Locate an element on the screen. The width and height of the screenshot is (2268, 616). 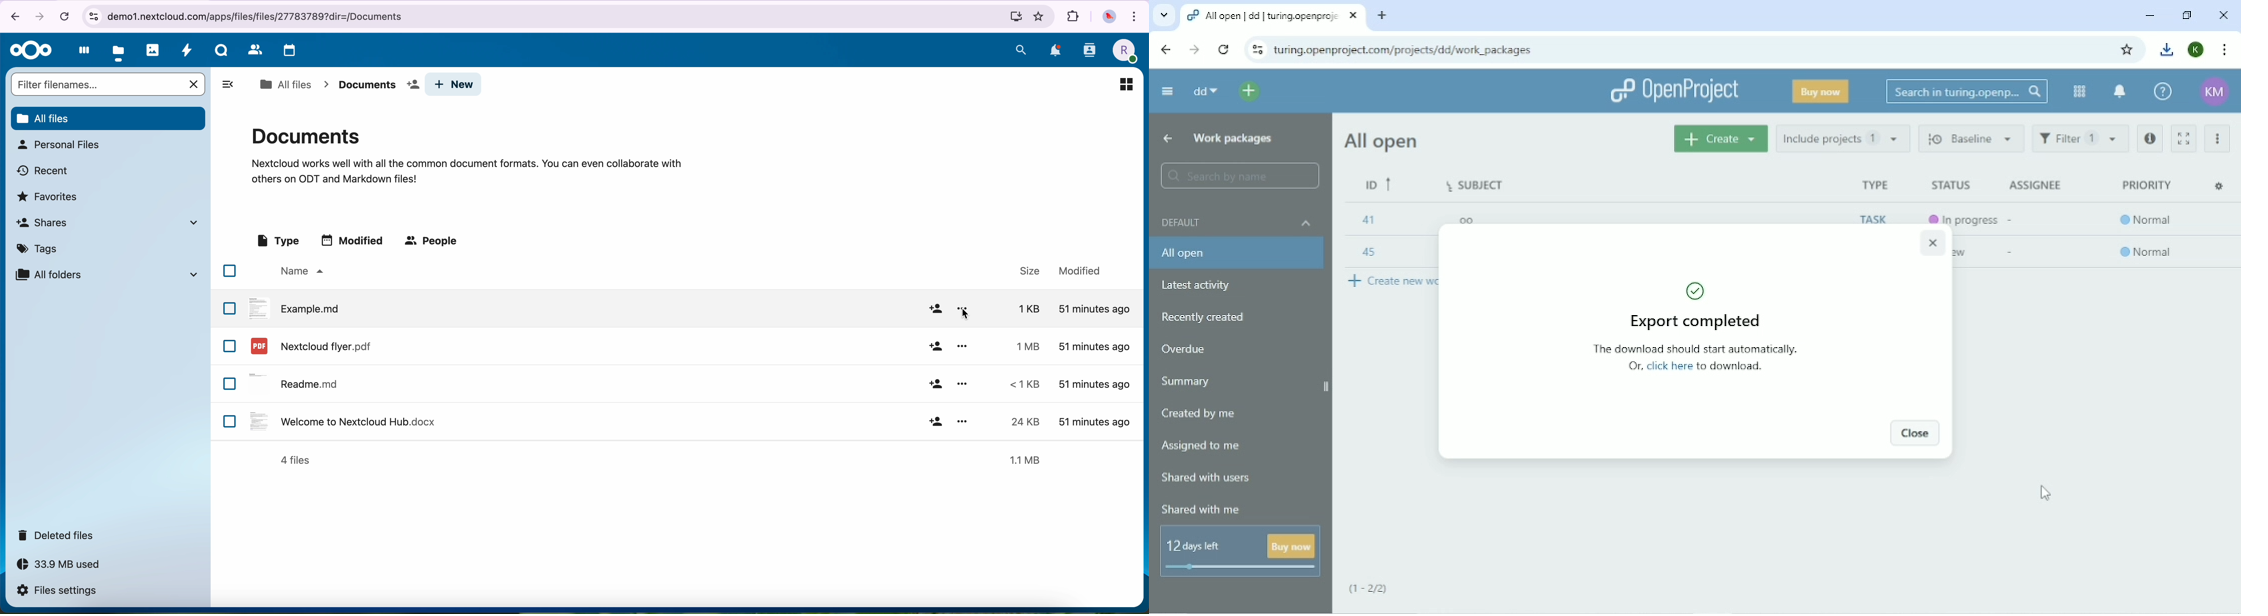
files settings is located at coordinates (59, 591).